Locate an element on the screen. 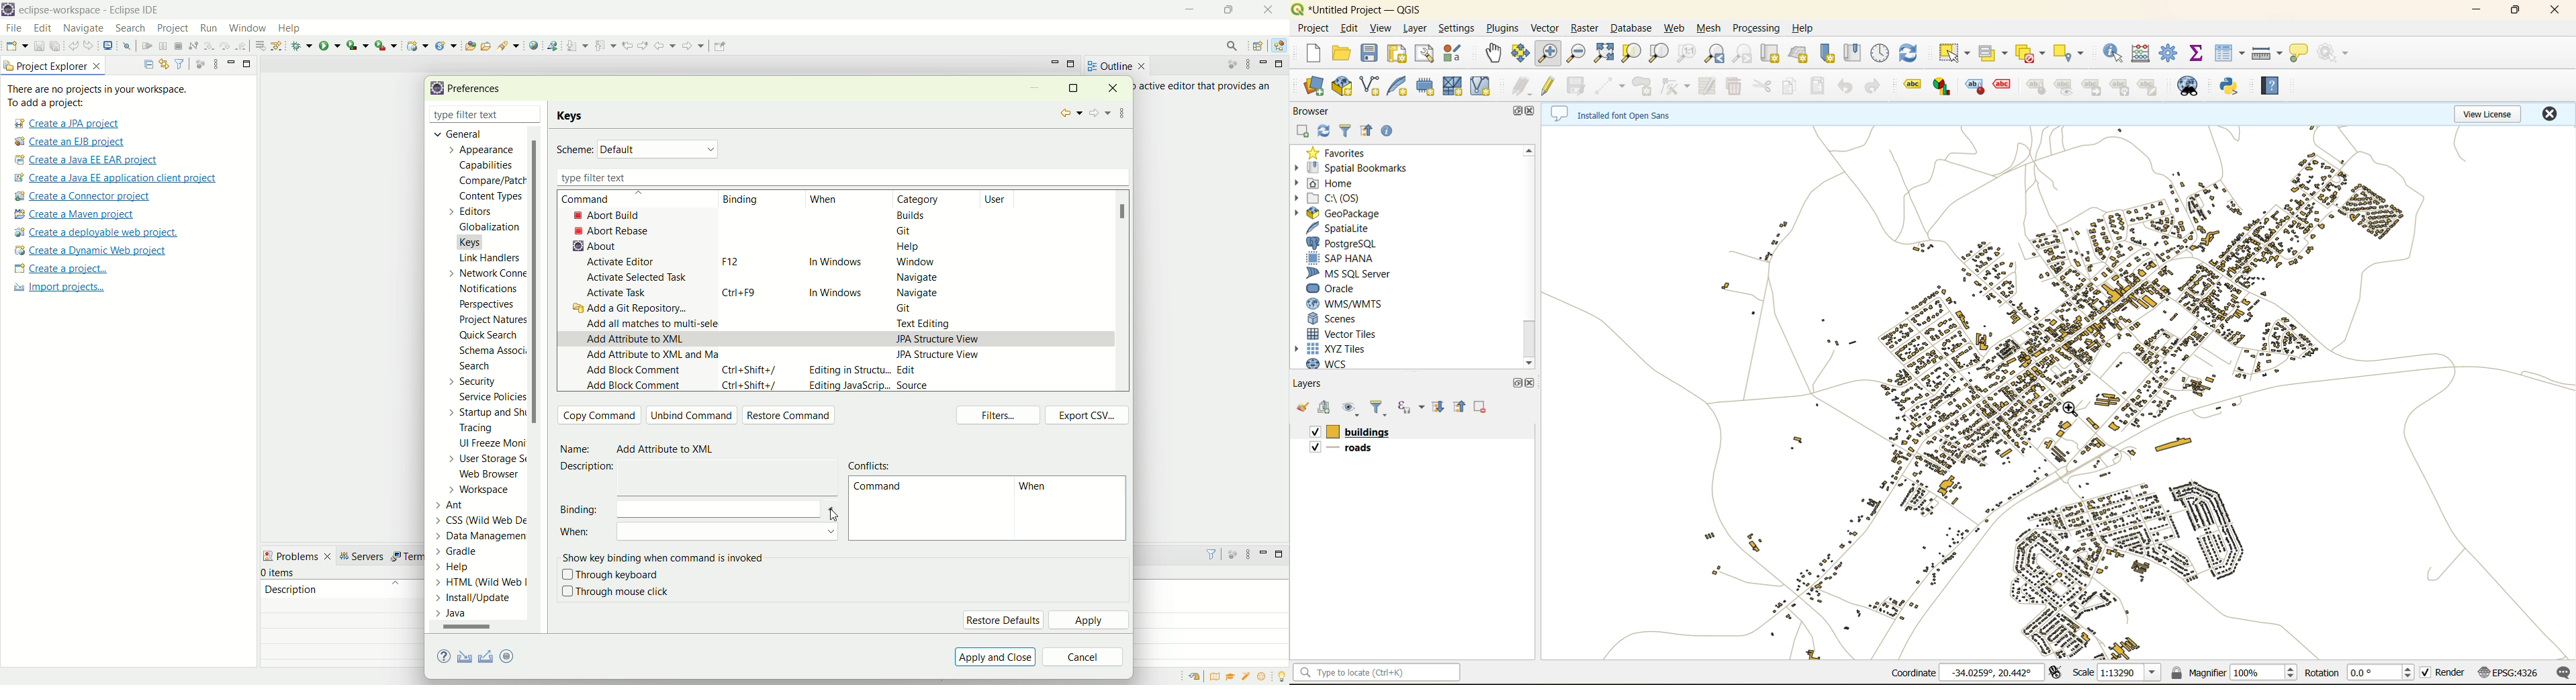 Image resolution: width=2576 pixels, height=700 pixels. apply and close is located at coordinates (993, 657).